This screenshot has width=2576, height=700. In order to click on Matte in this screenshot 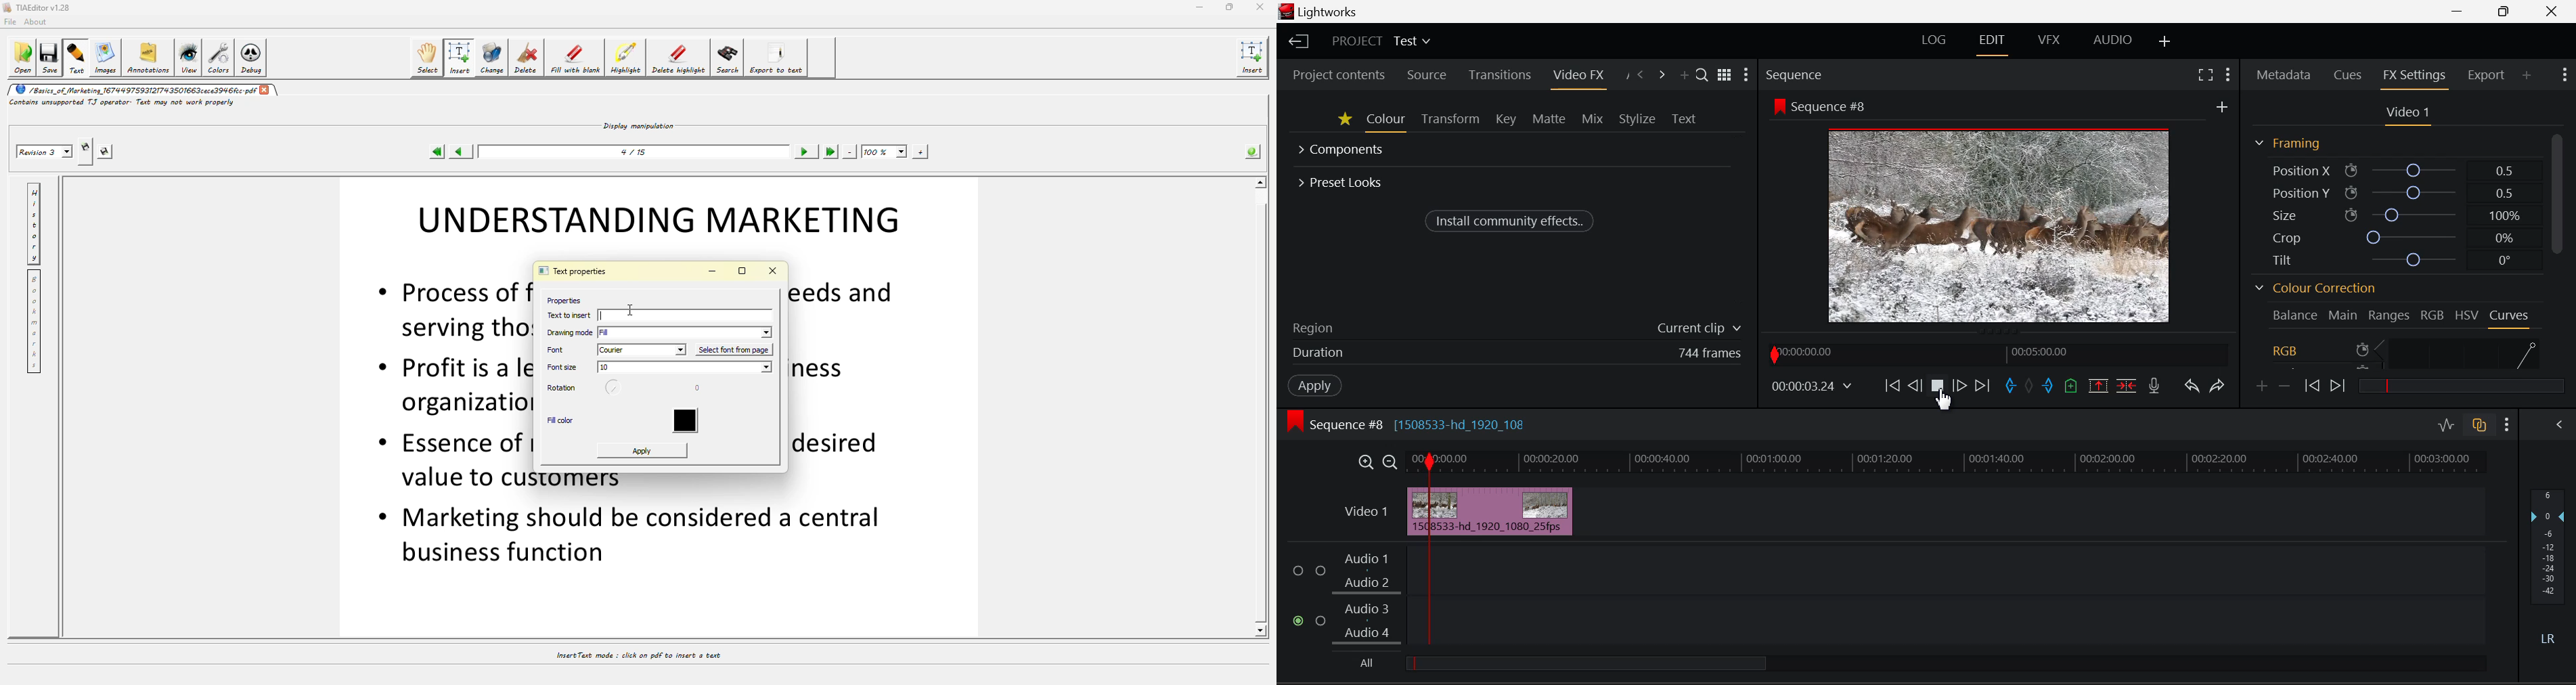, I will do `click(1549, 120)`.